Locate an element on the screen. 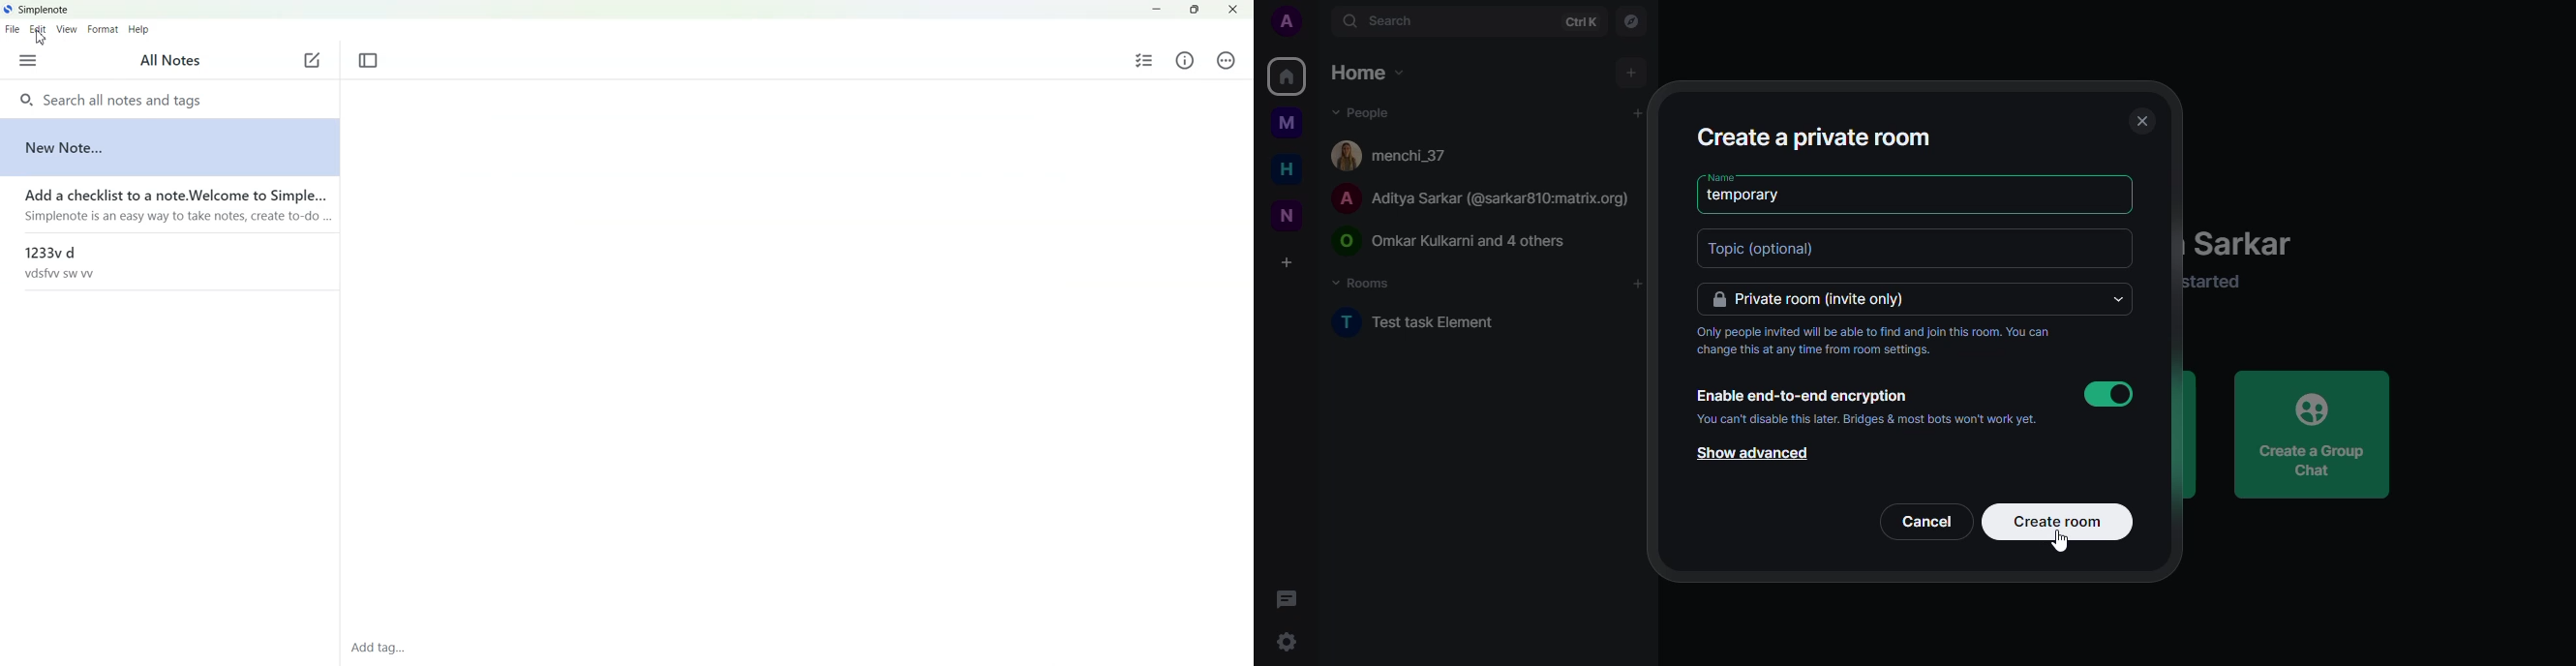 Image resolution: width=2576 pixels, height=672 pixels. create room is located at coordinates (2062, 520).